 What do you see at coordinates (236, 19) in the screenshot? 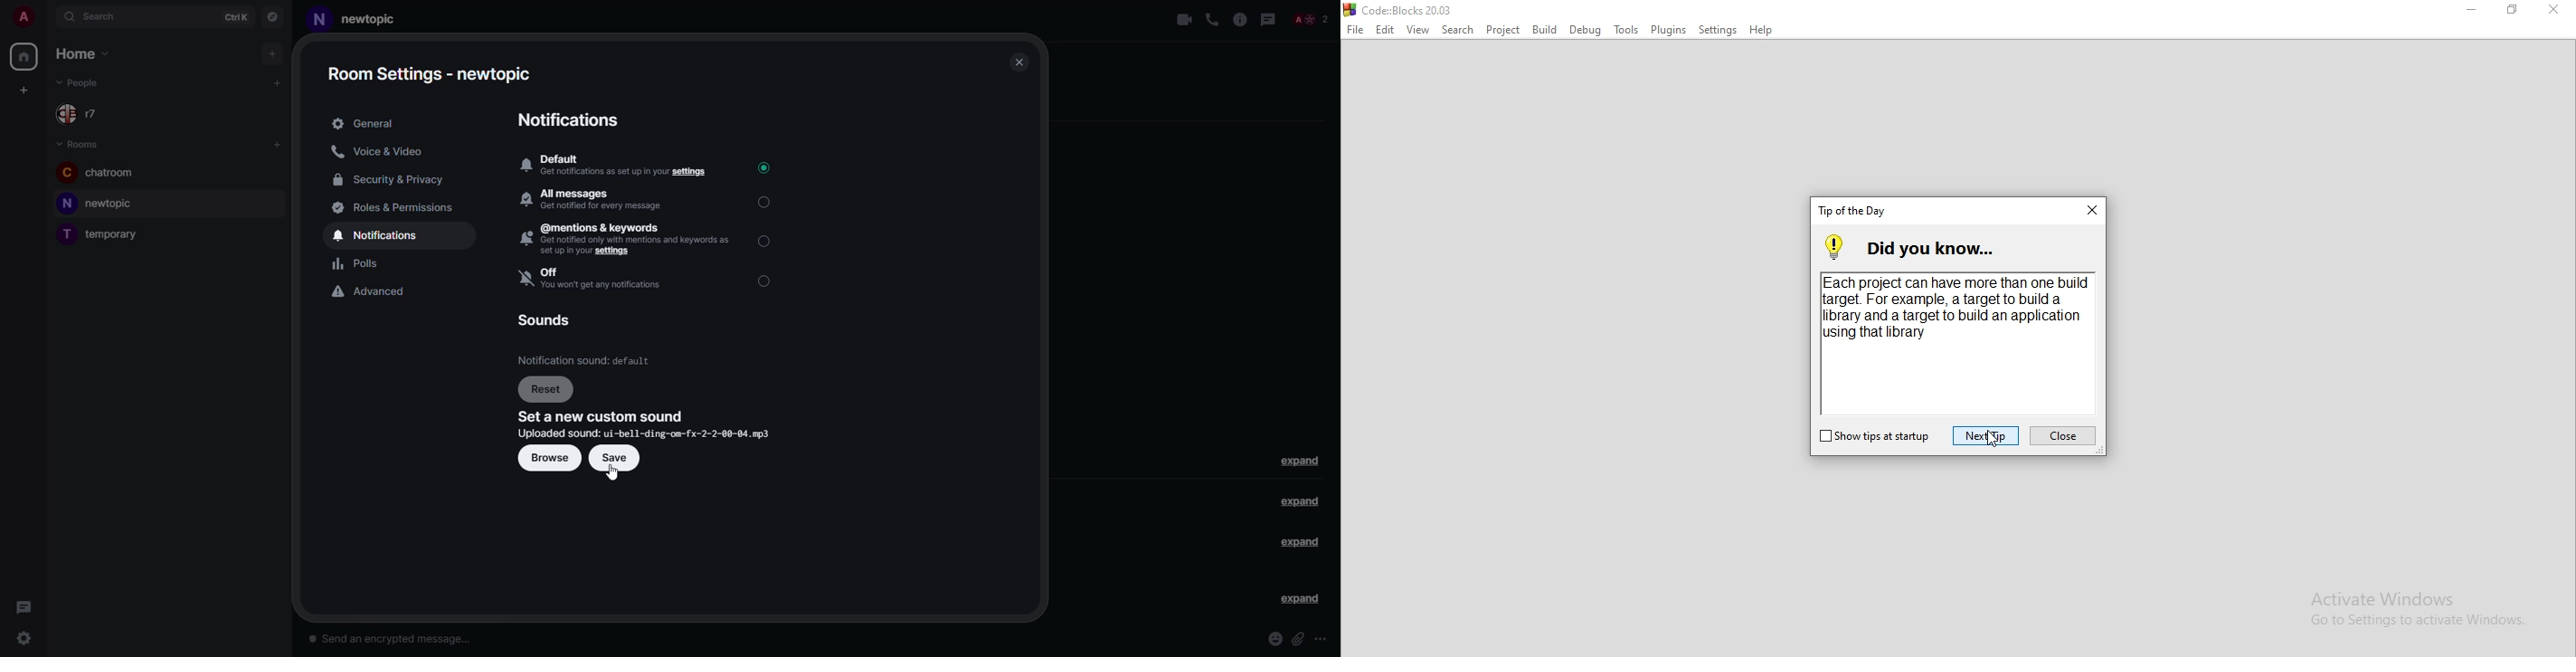
I see `ctrlK` at bounding box center [236, 19].